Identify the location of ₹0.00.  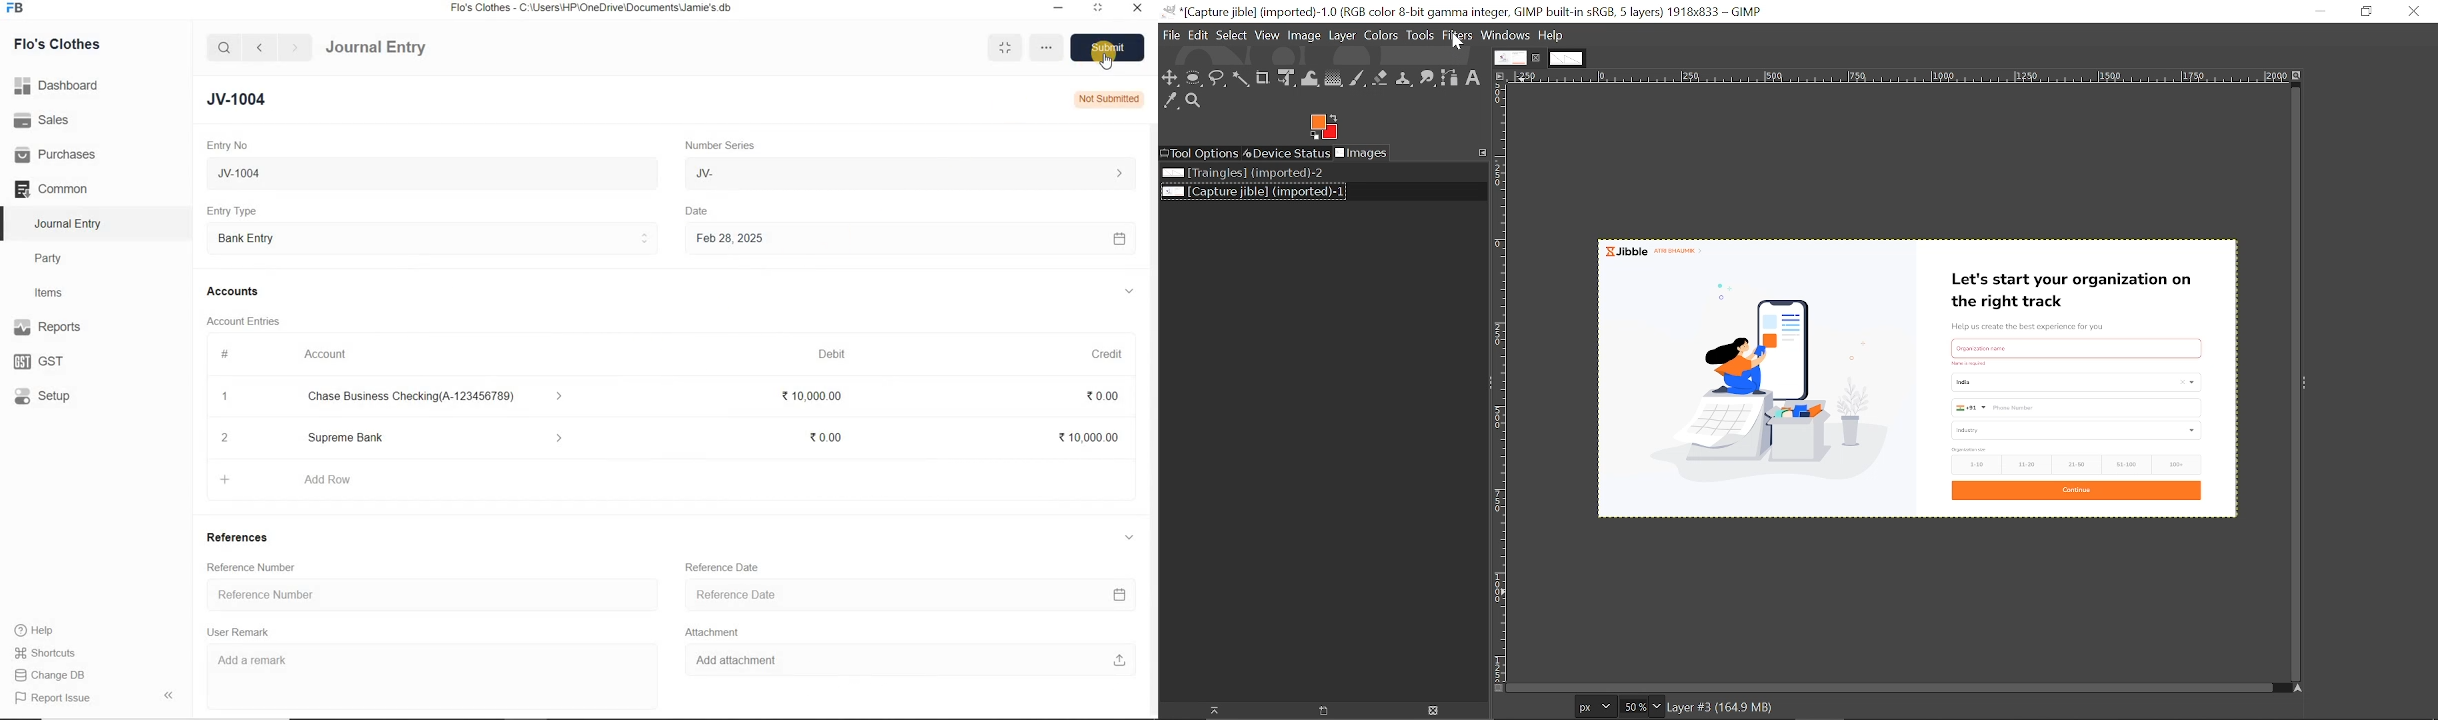
(827, 435).